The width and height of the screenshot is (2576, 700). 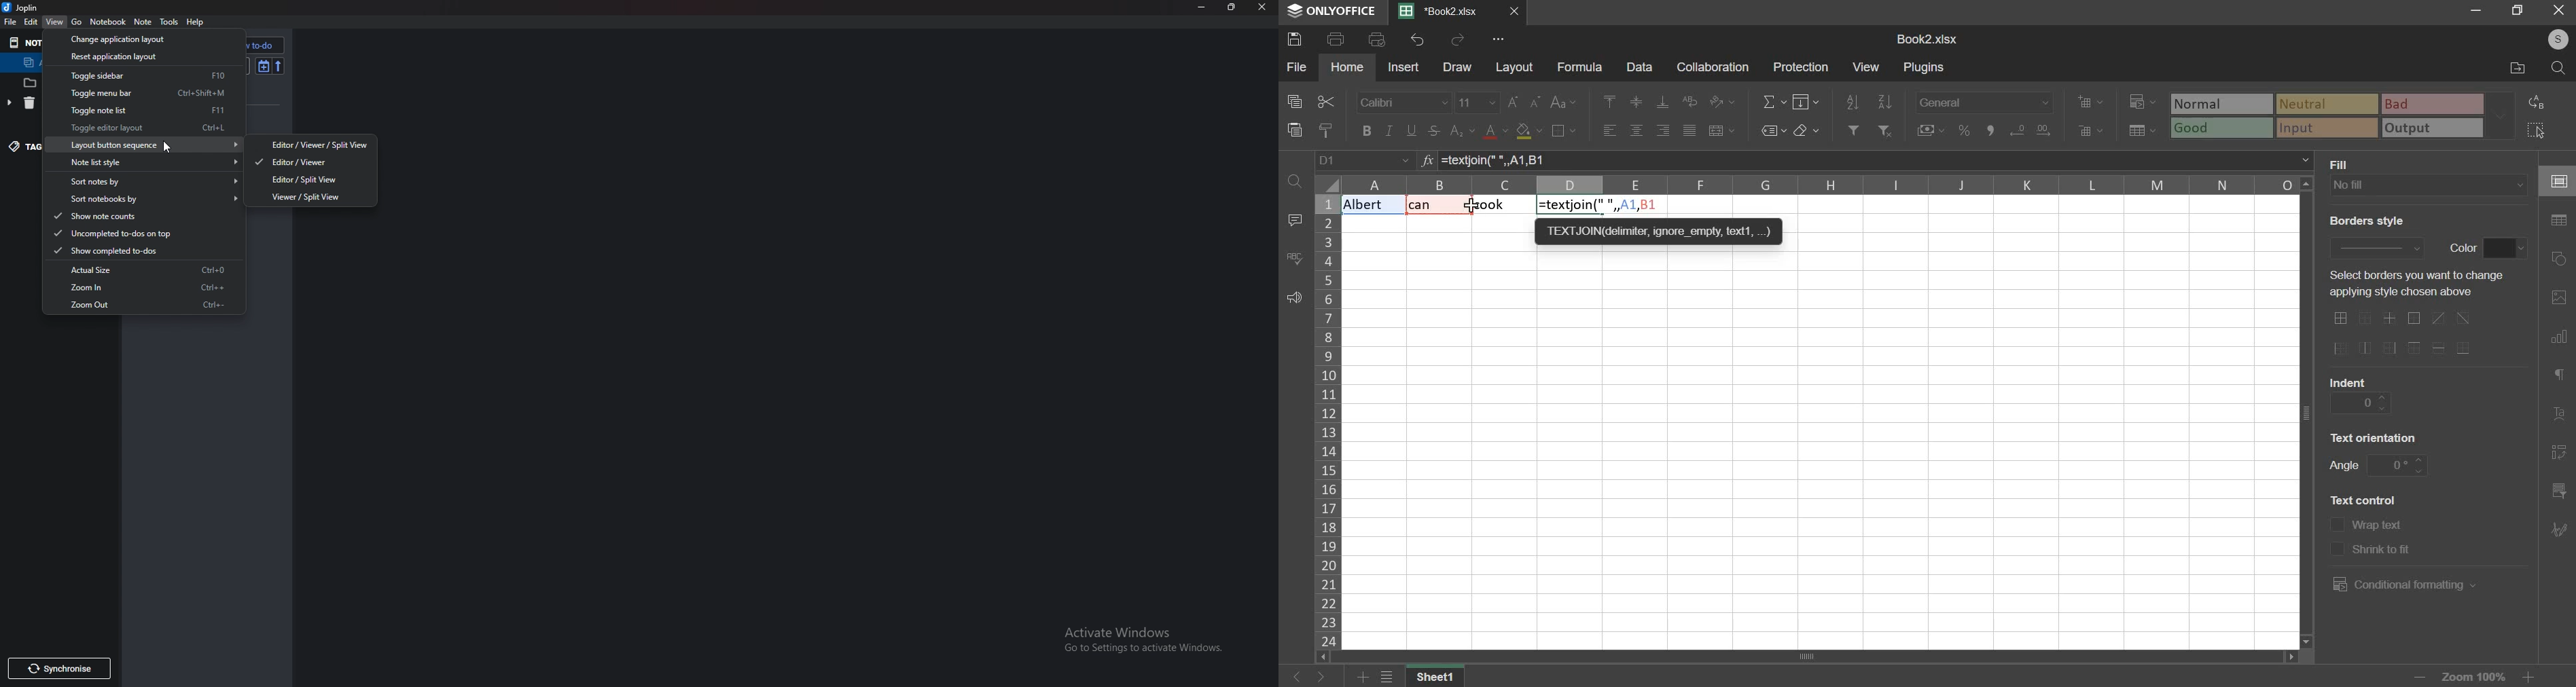 What do you see at coordinates (1500, 39) in the screenshot?
I see `view more` at bounding box center [1500, 39].